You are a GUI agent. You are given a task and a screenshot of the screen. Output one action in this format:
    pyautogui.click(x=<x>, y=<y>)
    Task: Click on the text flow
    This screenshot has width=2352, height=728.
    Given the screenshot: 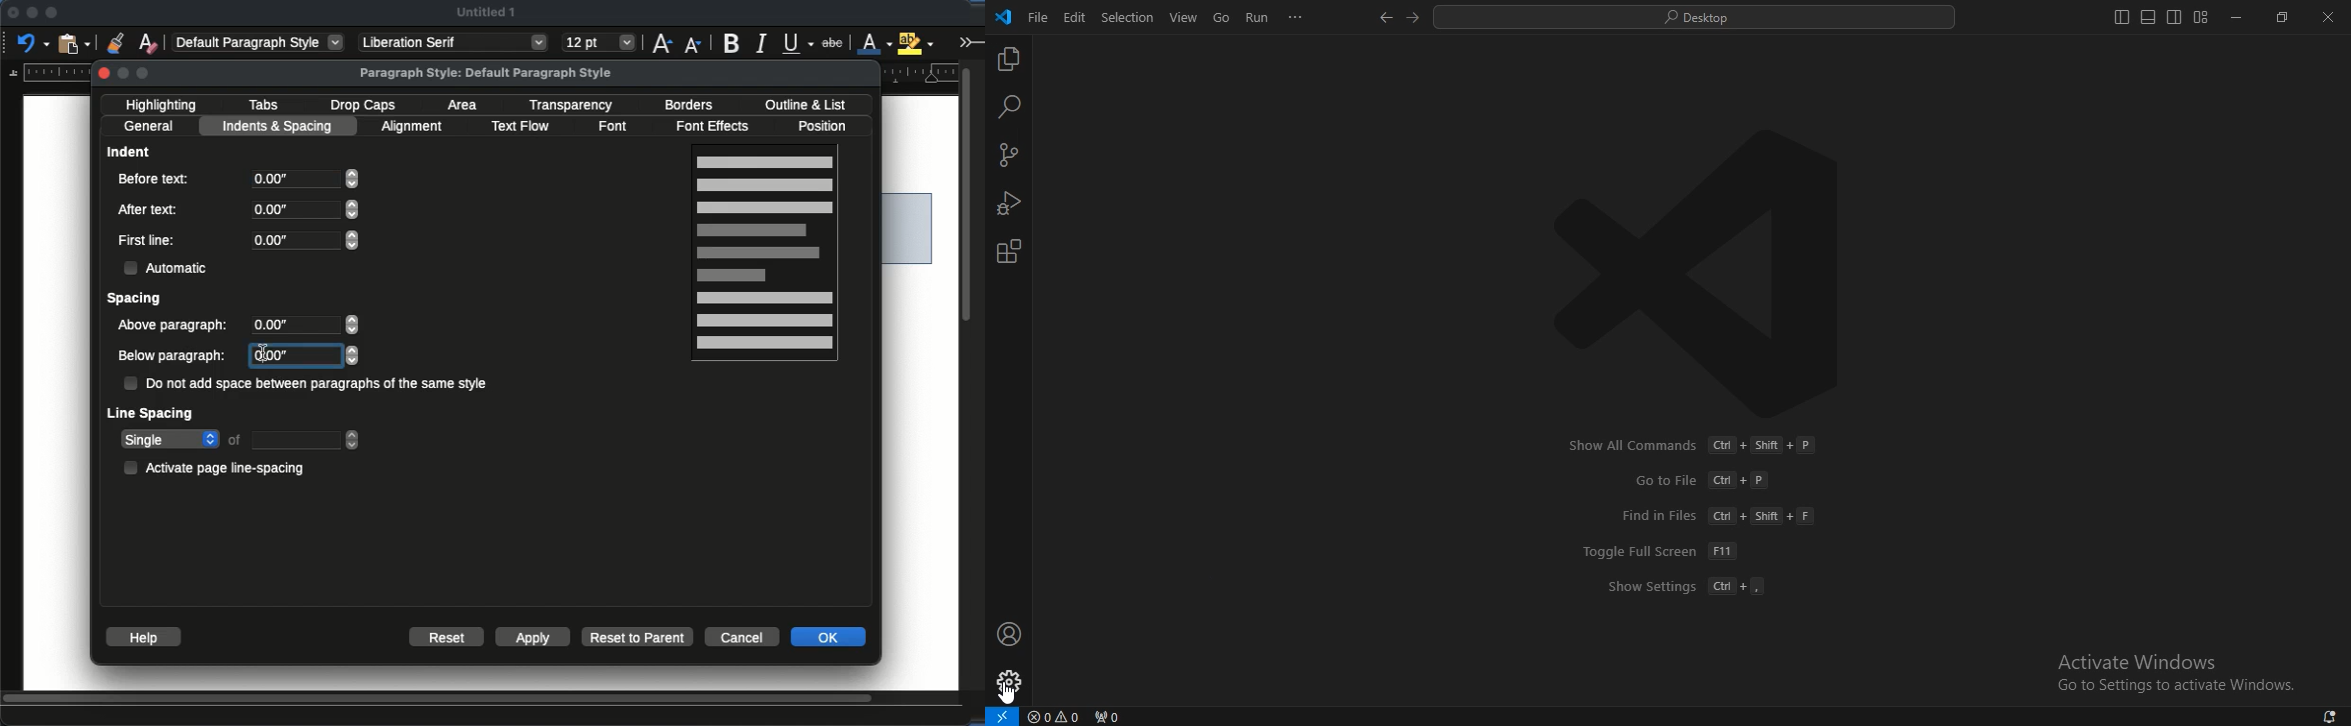 What is the action you would take?
    pyautogui.click(x=520, y=127)
    